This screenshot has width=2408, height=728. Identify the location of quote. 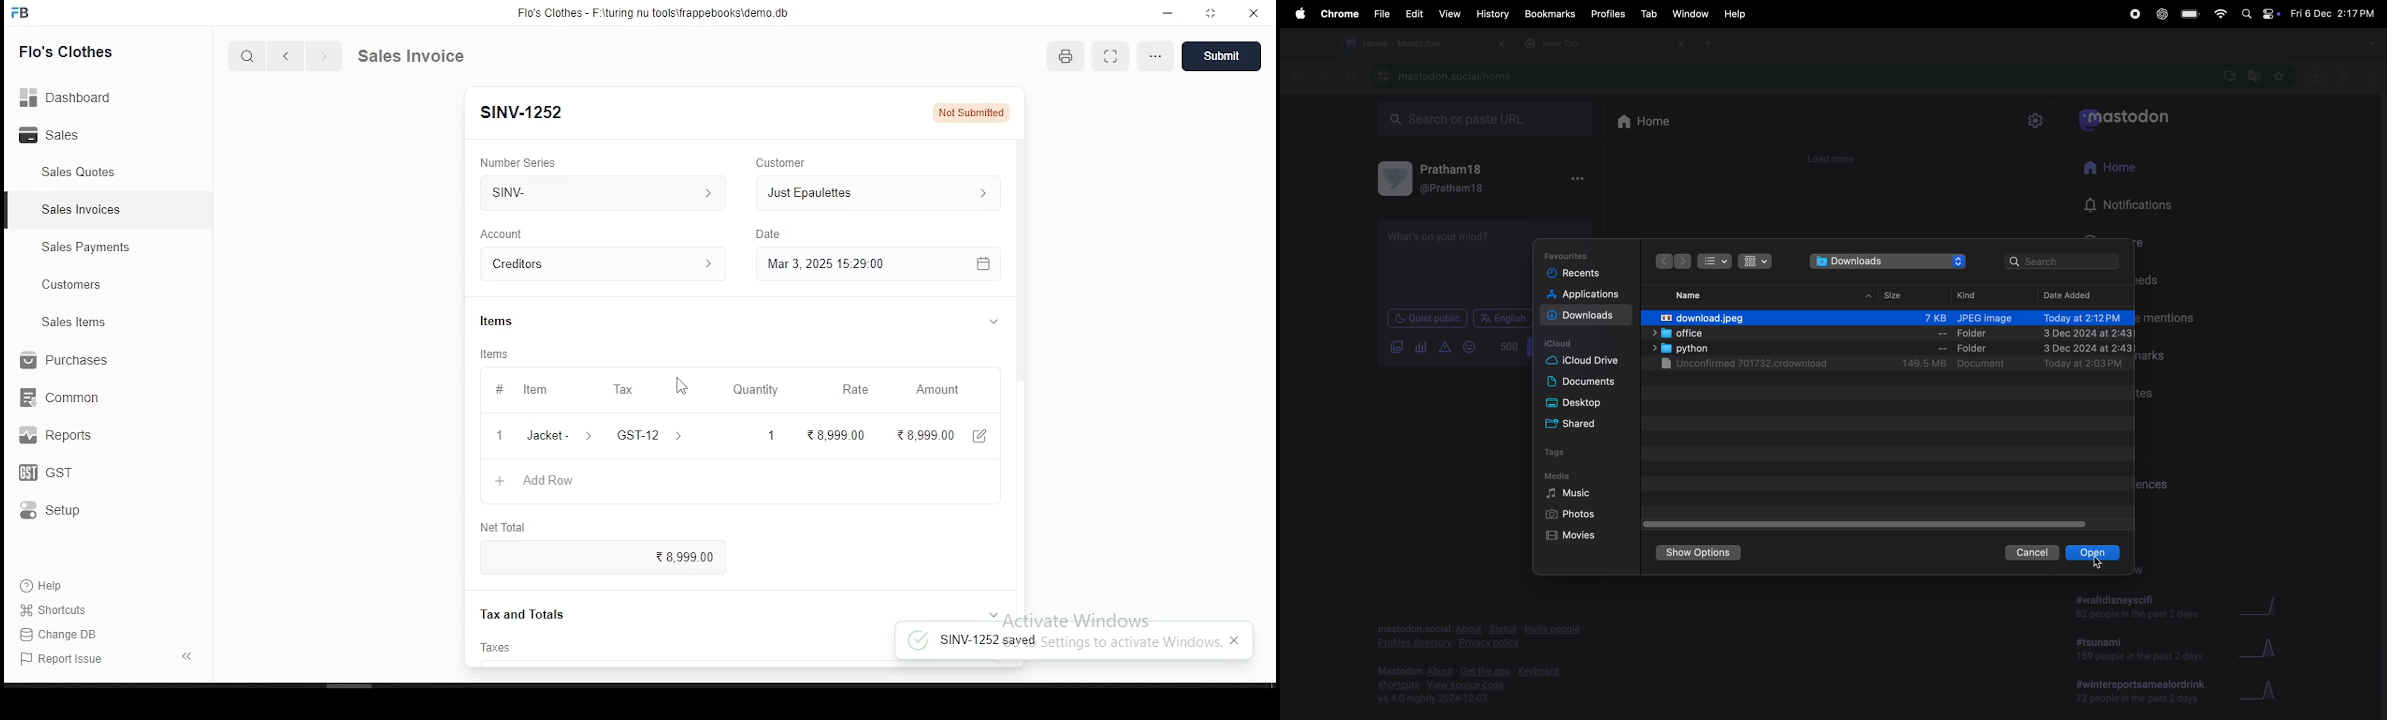
(407, 56).